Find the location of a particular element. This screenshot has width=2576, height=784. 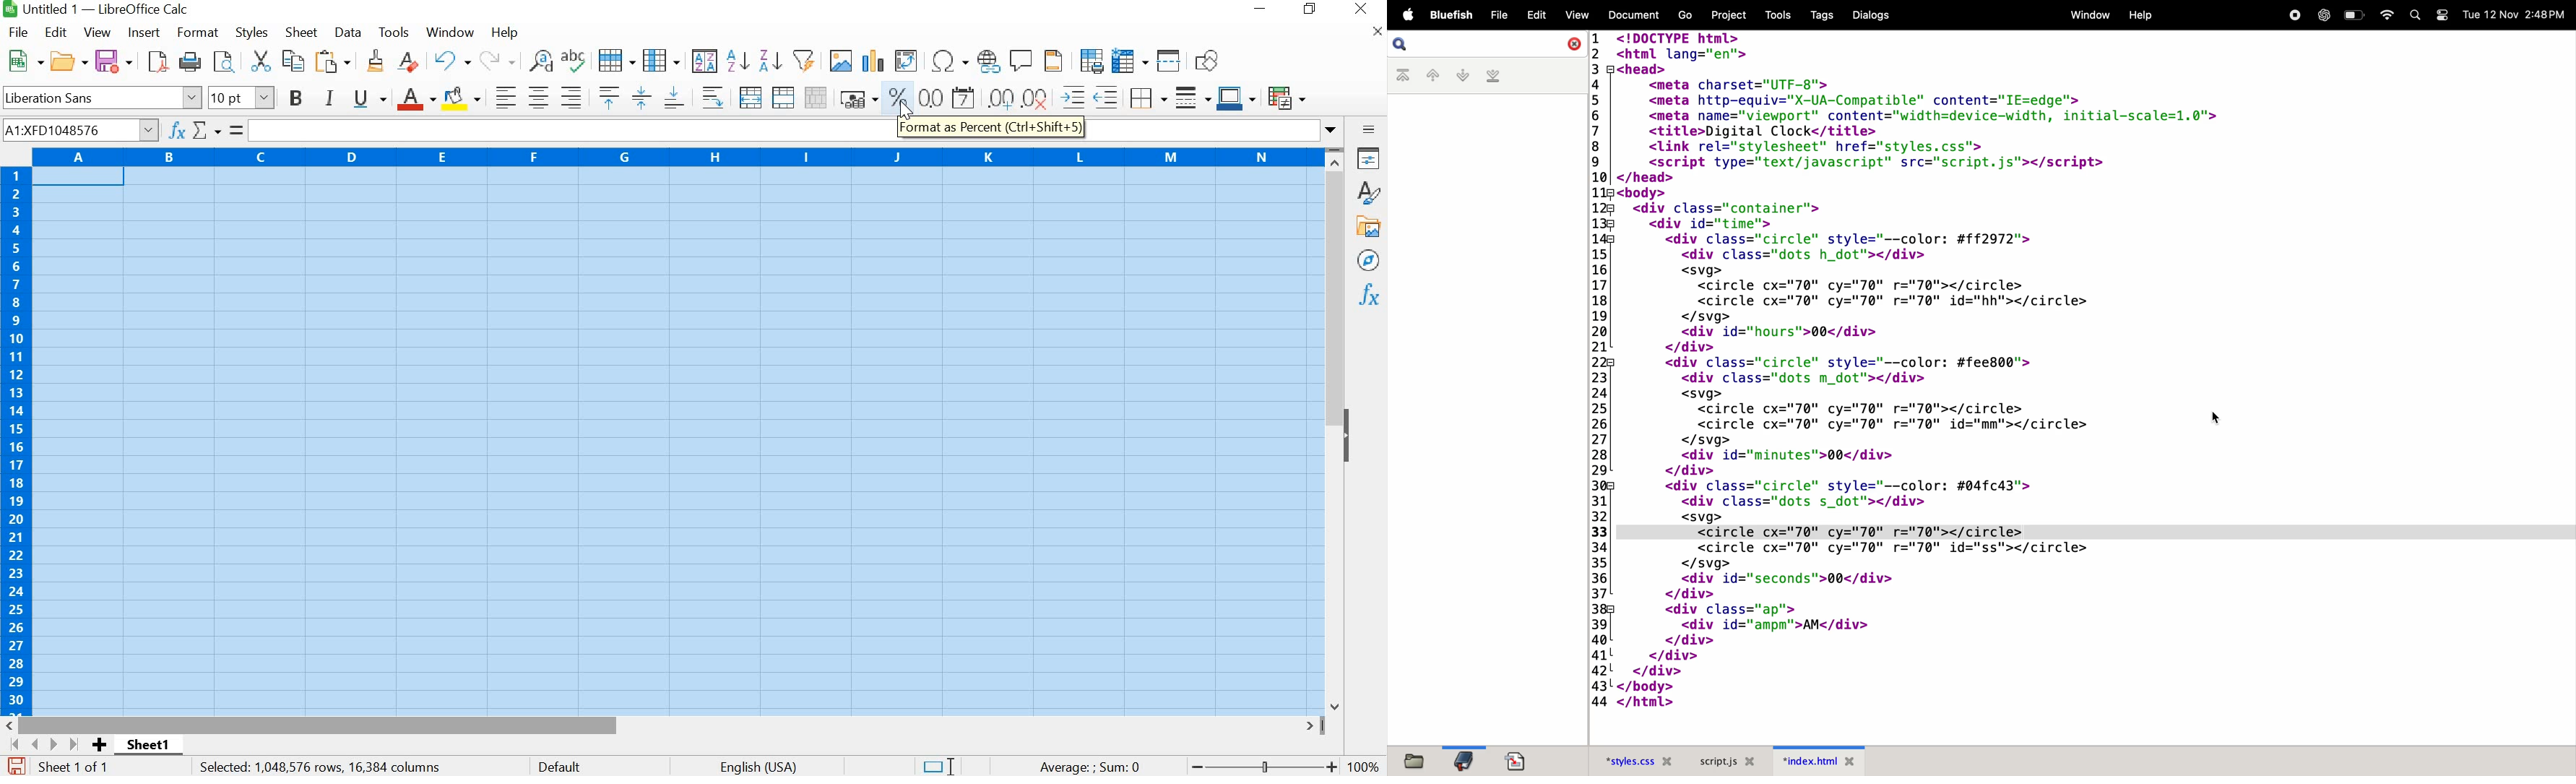

apple menu is located at coordinates (1402, 14).